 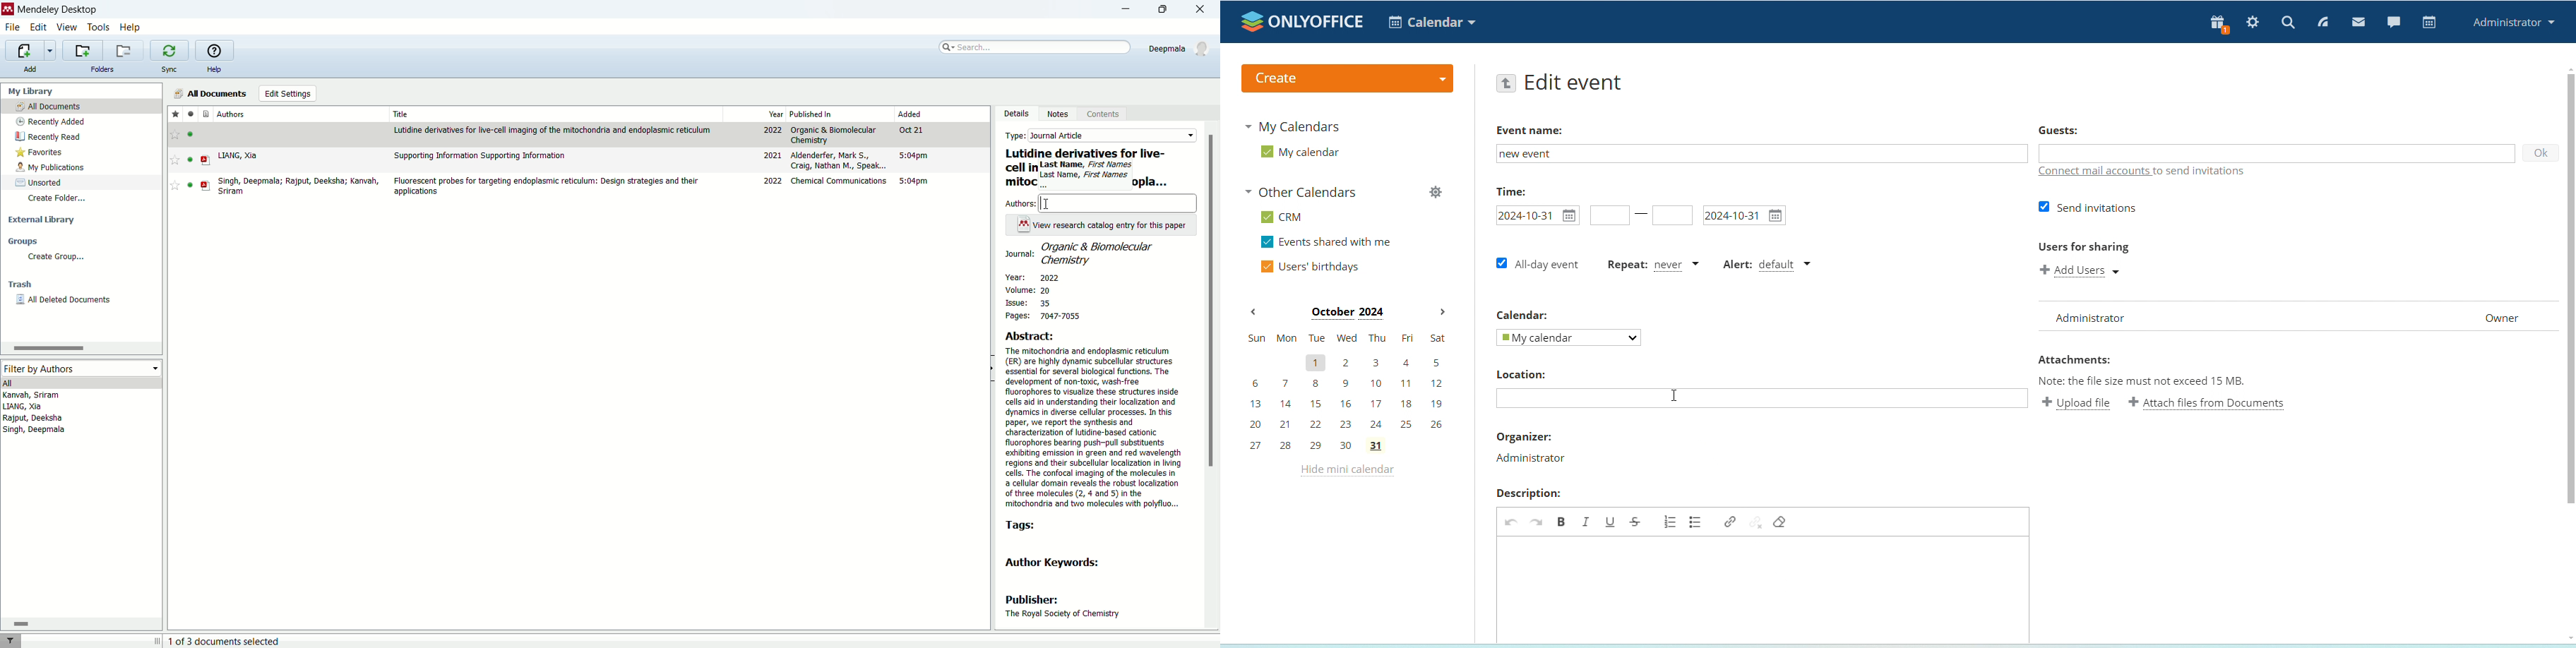 I want to click on details, so click(x=1012, y=116).